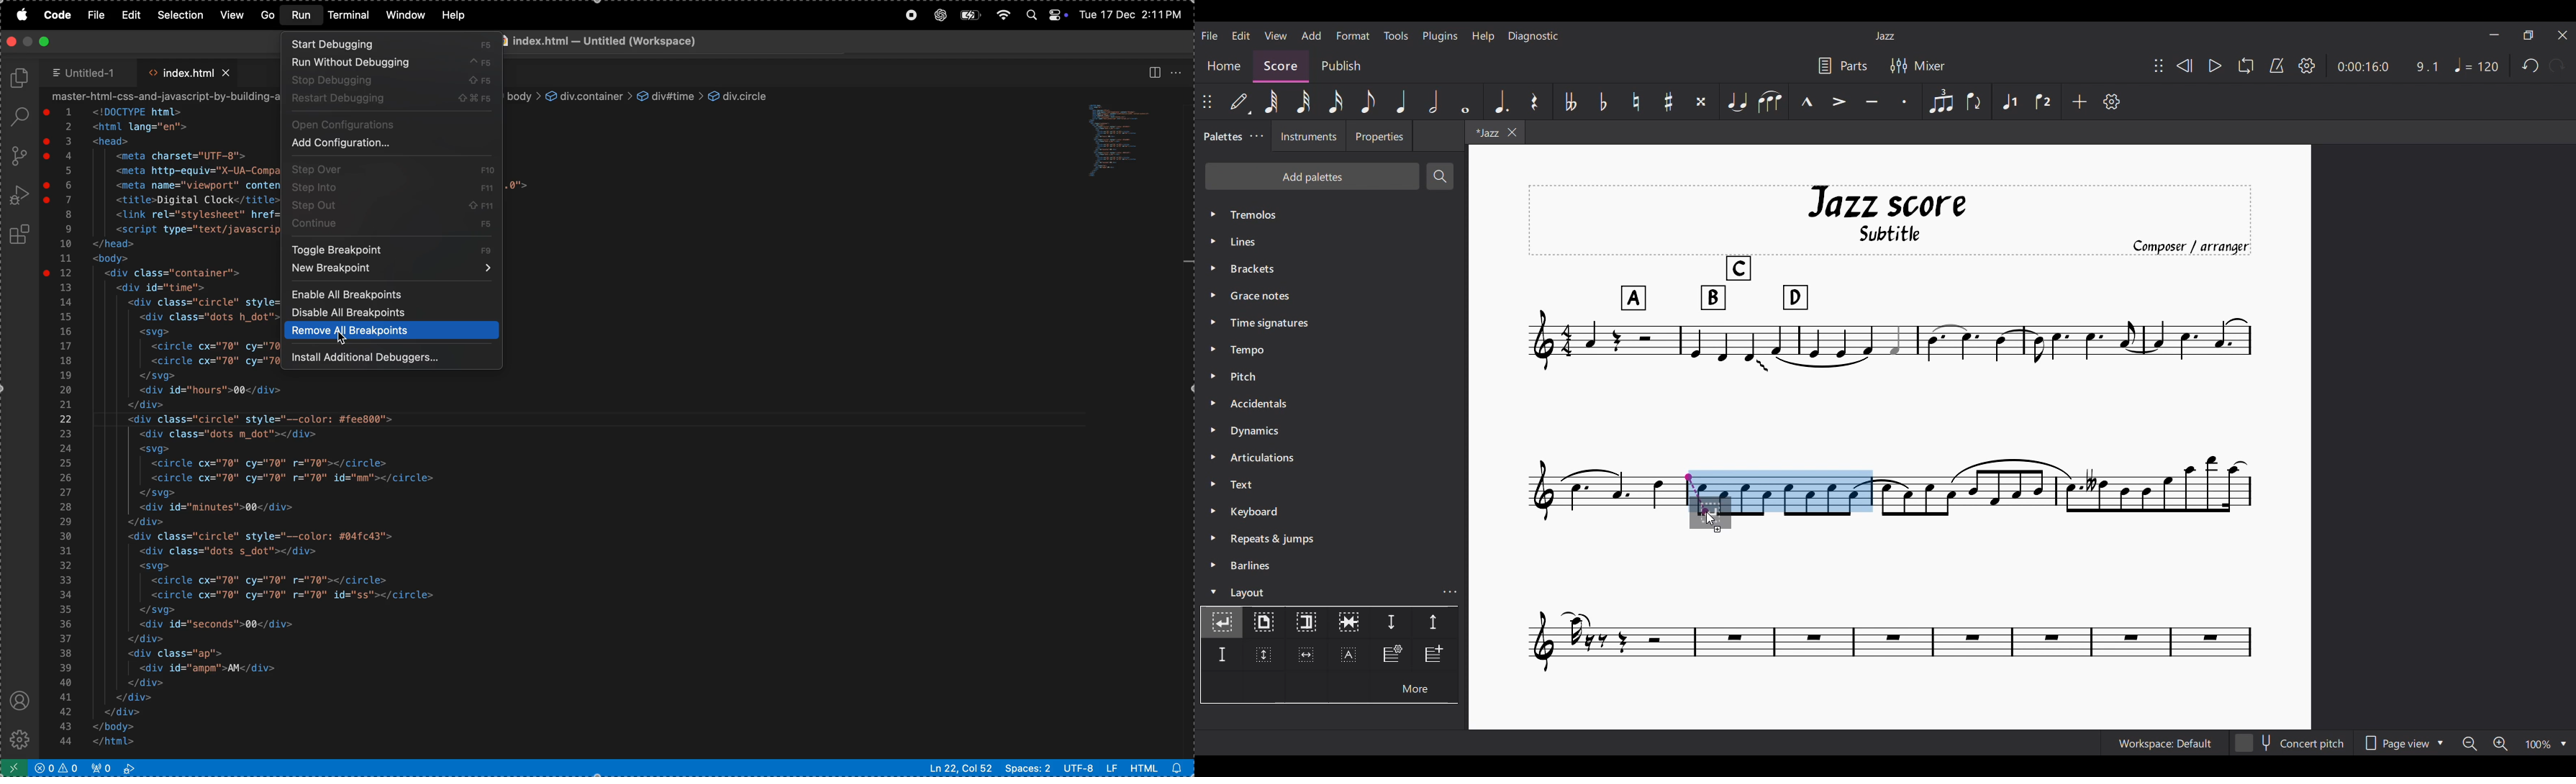 The width and height of the screenshot is (2576, 784). Describe the element at coordinates (1440, 176) in the screenshot. I see `Search` at that location.